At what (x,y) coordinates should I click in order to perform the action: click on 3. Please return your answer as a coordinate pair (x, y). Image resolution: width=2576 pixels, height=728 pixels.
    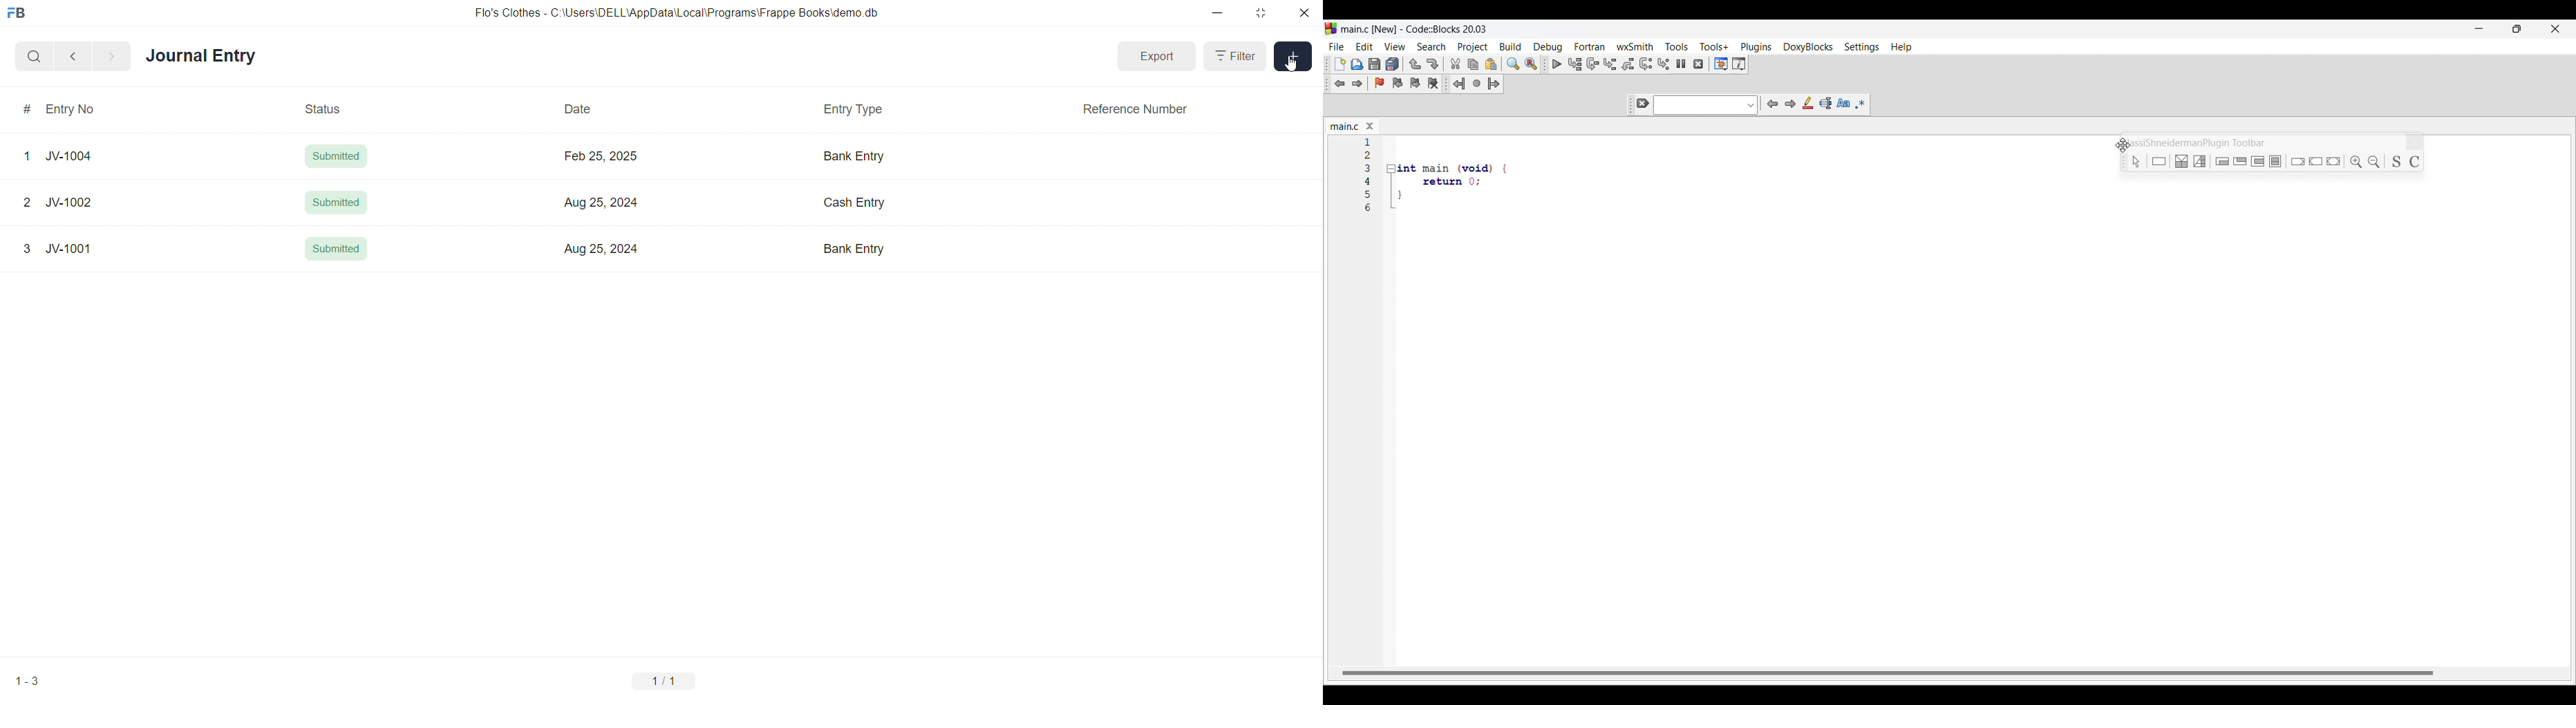
    Looking at the image, I should click on (27, 250).